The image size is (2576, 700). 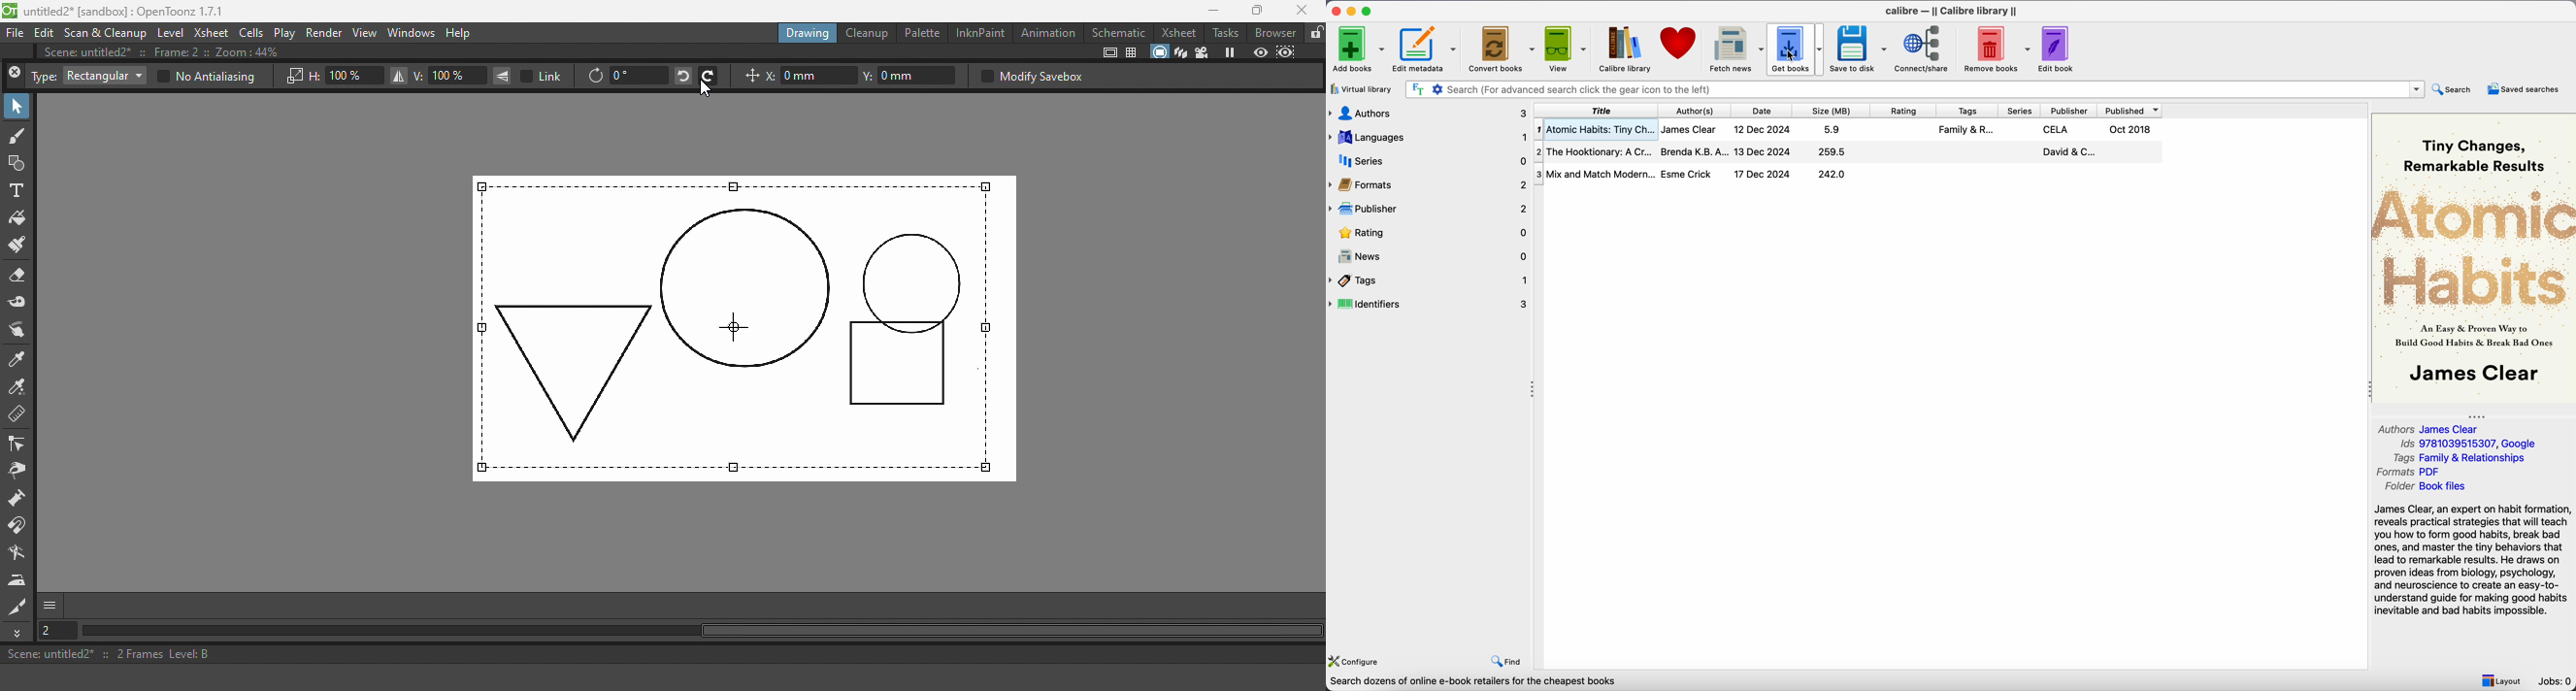 I want to click on authors, so click(x=1700, y=111).